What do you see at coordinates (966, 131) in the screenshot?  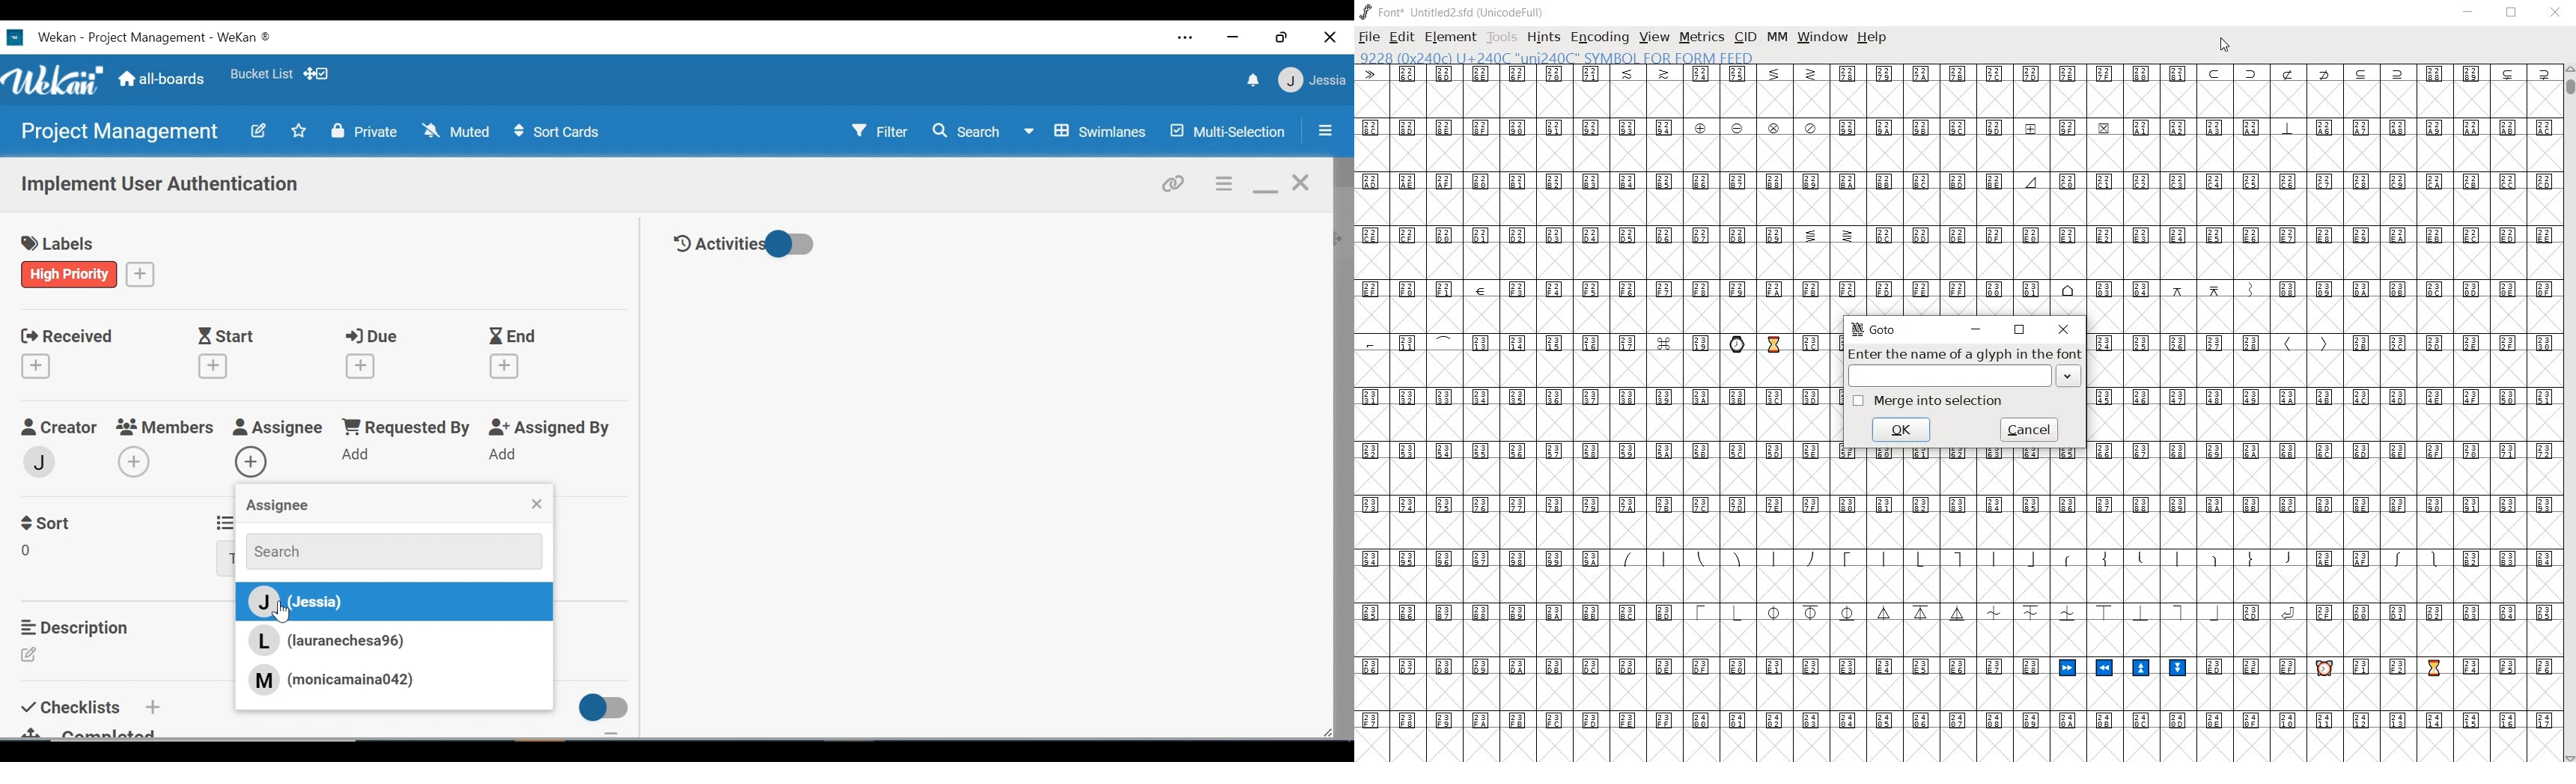 I see `Search` at bounding box center [966, 131].